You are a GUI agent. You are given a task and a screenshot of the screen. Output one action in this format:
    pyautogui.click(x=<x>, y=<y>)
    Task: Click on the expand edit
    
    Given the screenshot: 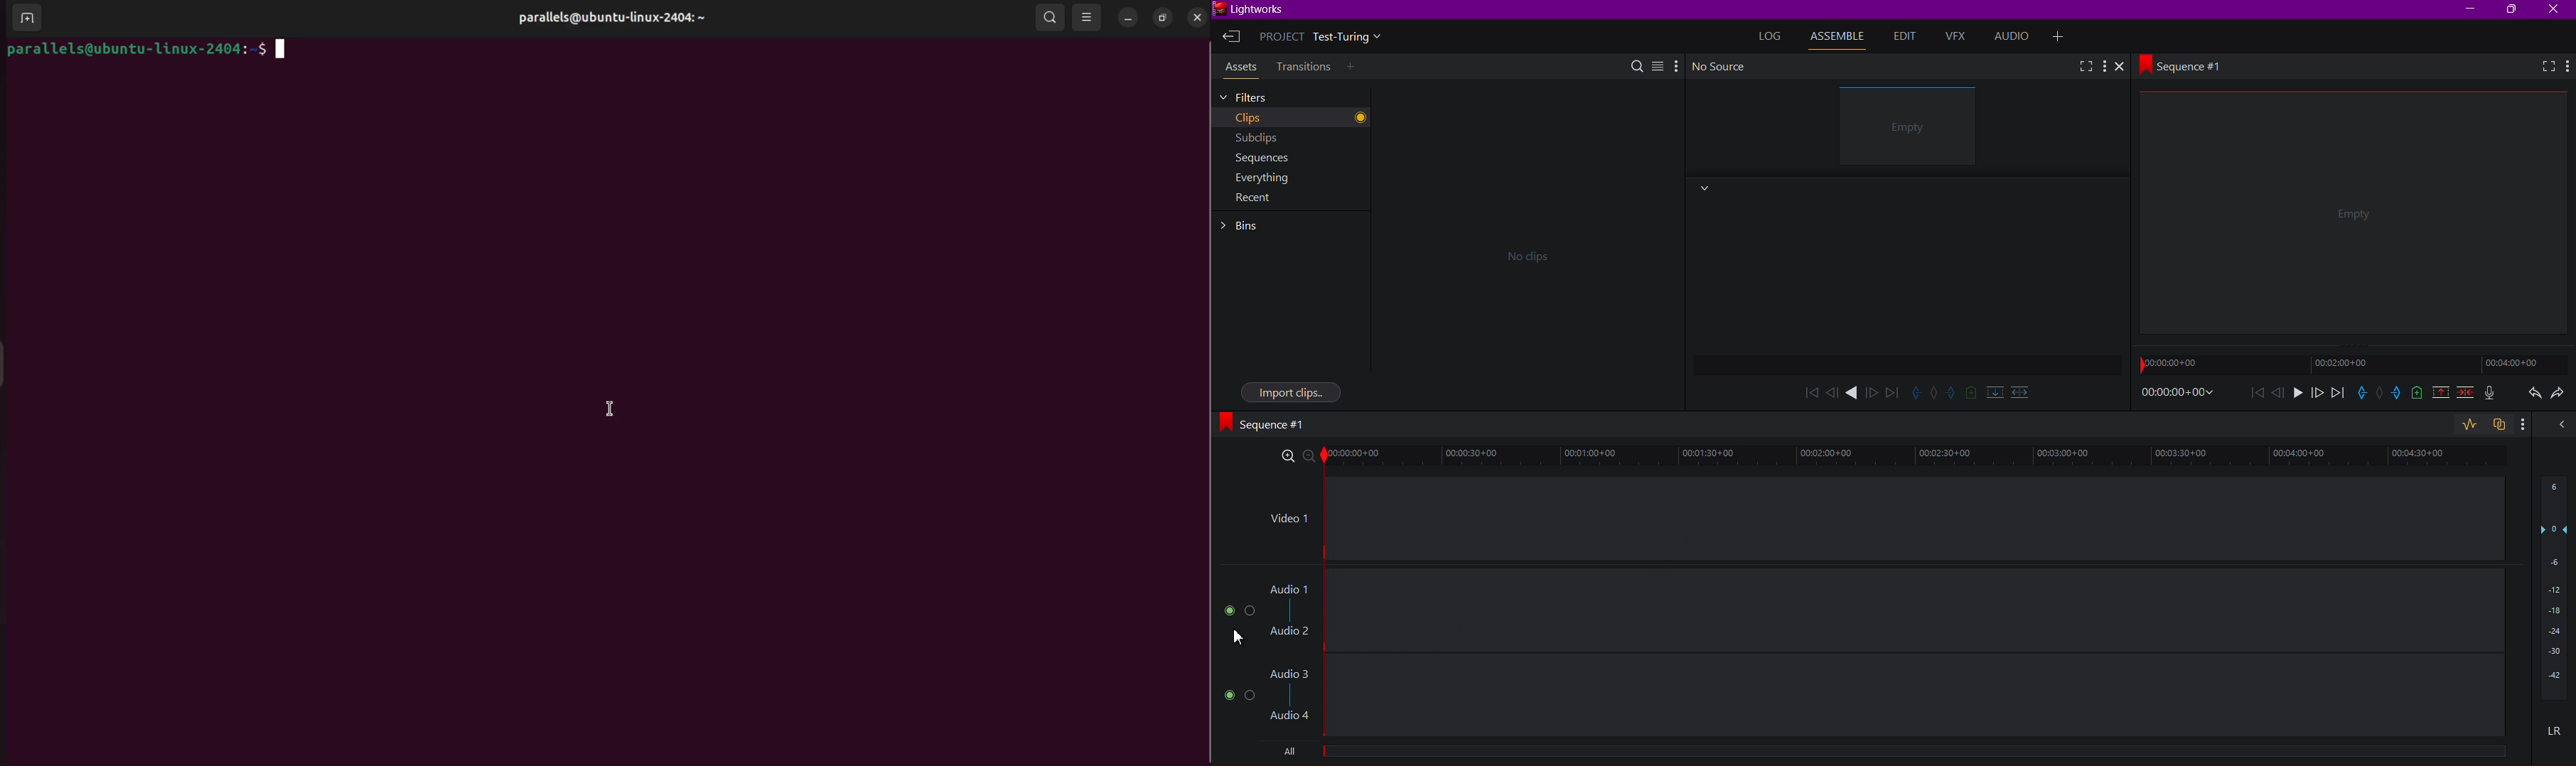 What is the action you would take?
    pyautogui.click(x=1916, y=392)
    